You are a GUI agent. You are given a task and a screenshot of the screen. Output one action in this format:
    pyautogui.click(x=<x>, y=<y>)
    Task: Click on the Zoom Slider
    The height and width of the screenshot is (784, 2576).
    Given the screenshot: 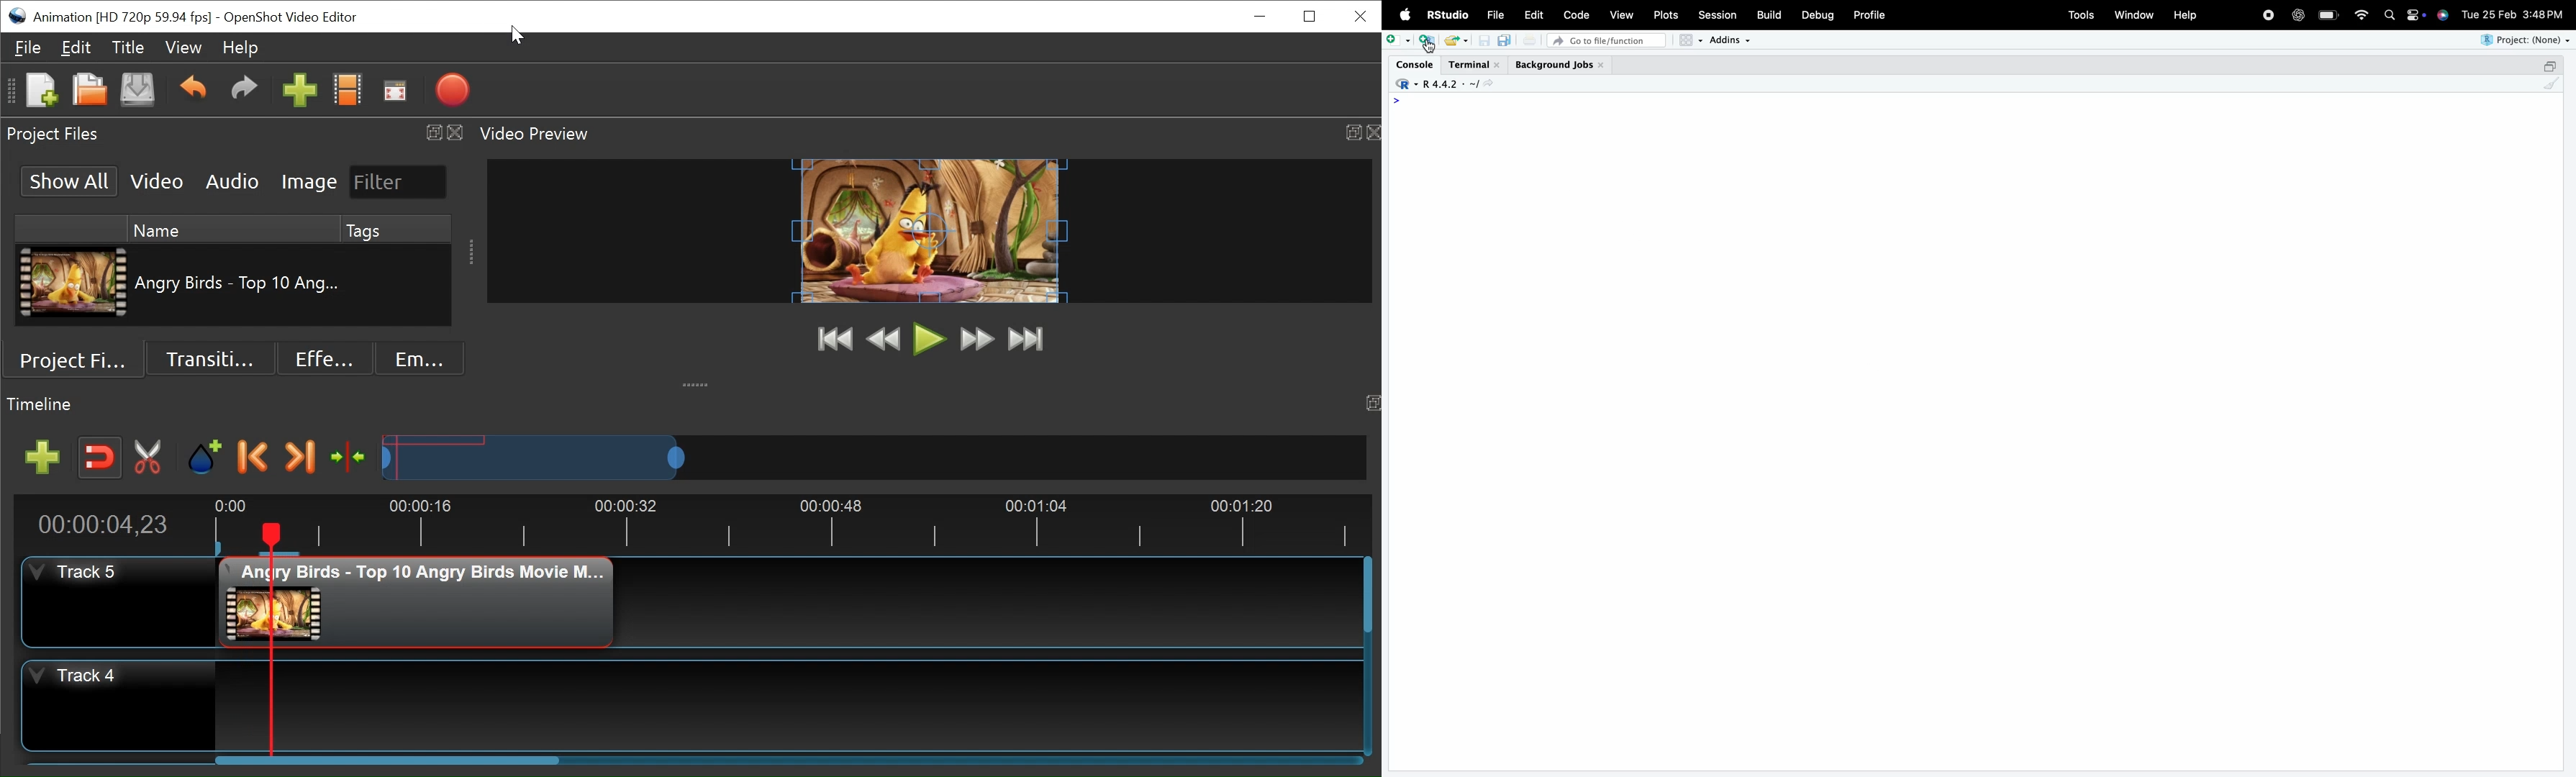 What is the action you would take?
    pyautogui.click(x=874, y=457)
    